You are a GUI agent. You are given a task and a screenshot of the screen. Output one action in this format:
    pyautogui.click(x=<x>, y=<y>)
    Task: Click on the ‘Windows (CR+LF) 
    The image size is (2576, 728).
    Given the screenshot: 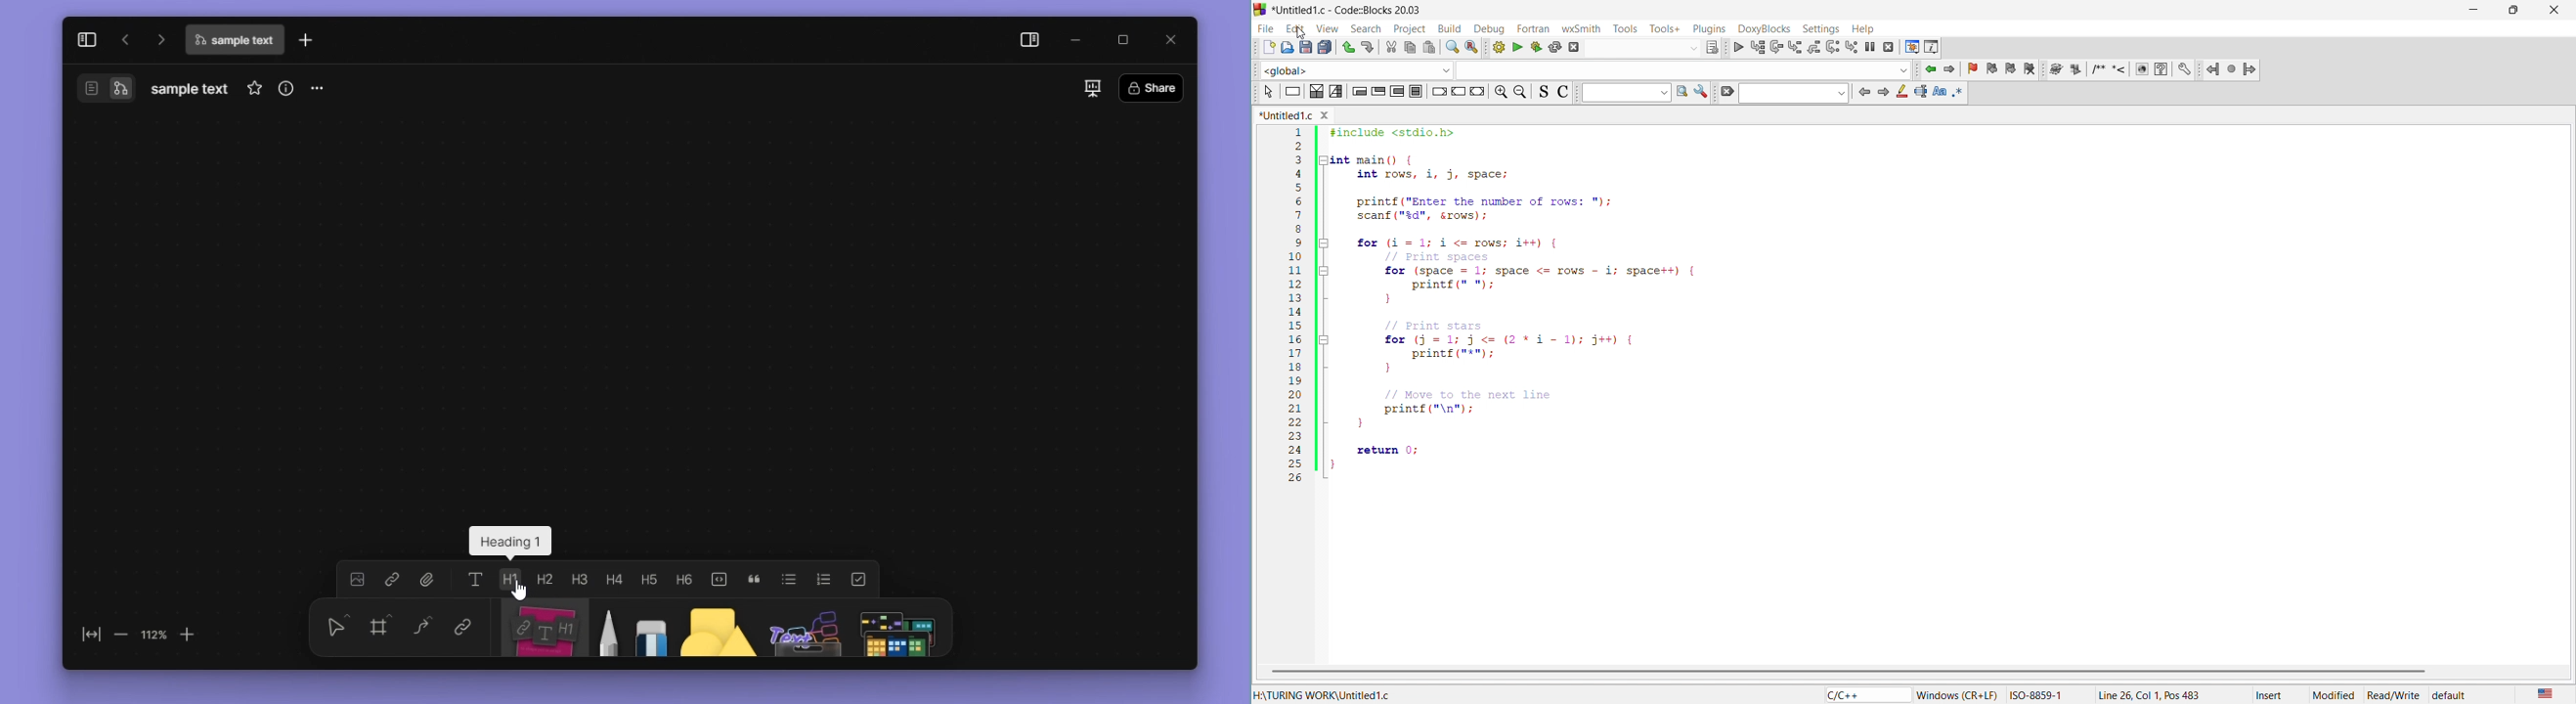 What is the action you would take?
    pyautogui.click(x=1958, y=694)
    